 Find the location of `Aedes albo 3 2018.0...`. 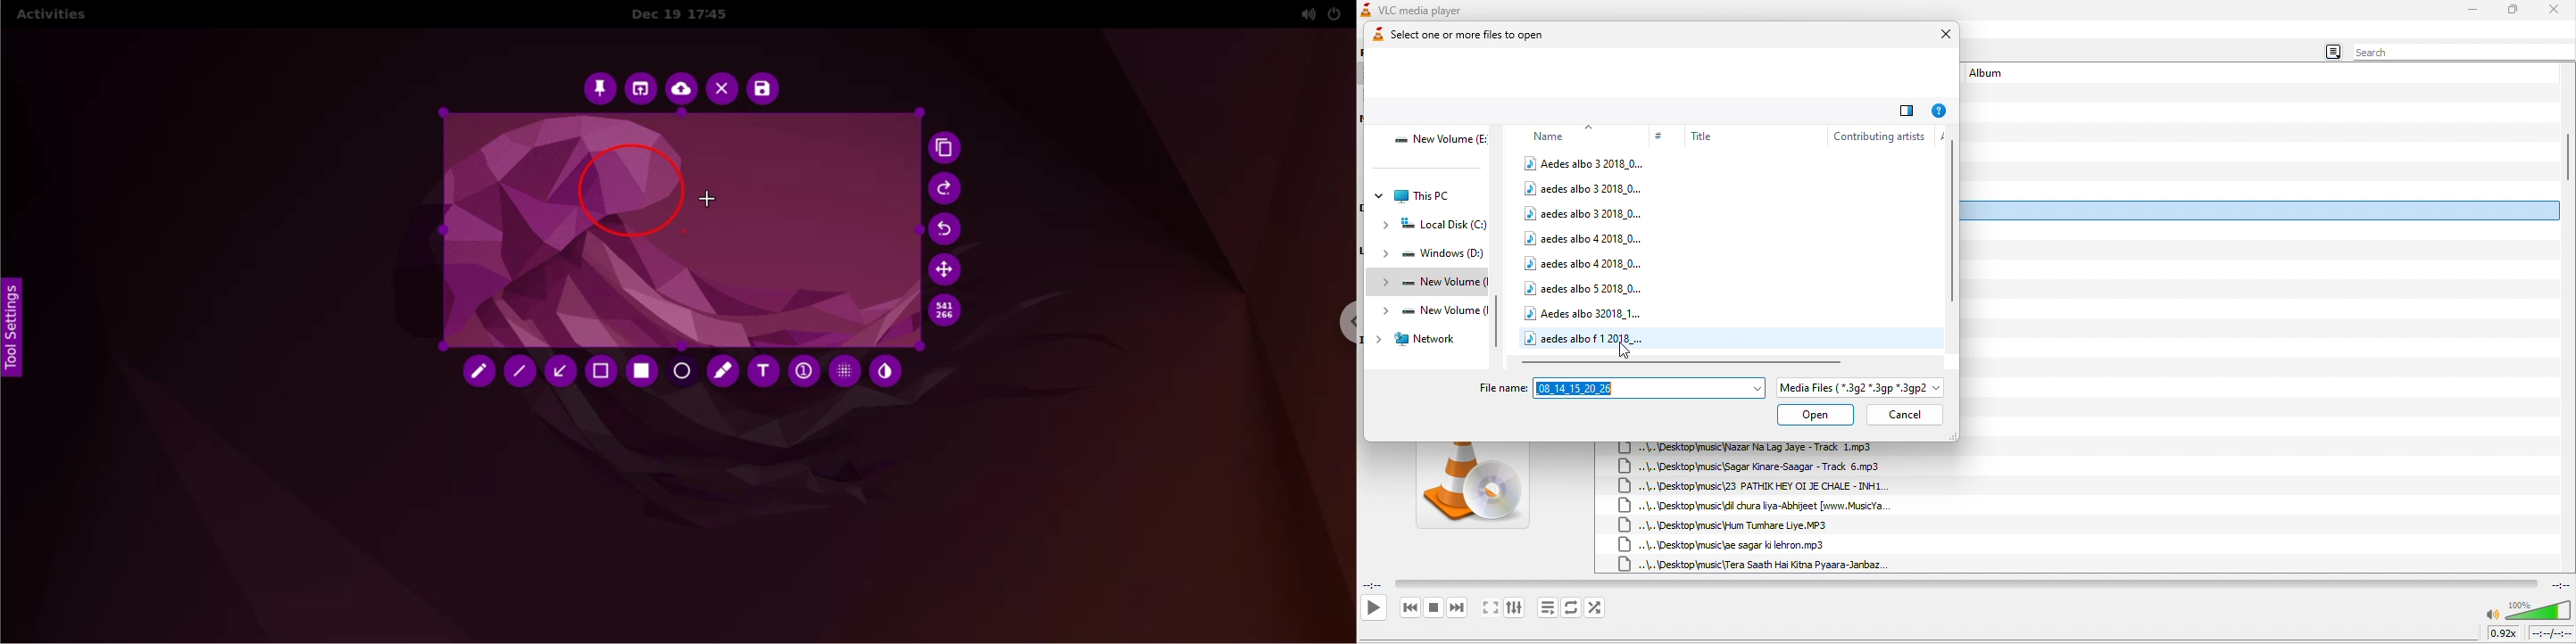

Aedes albo 3 2018.0... is located at coordinates (1585, 163).